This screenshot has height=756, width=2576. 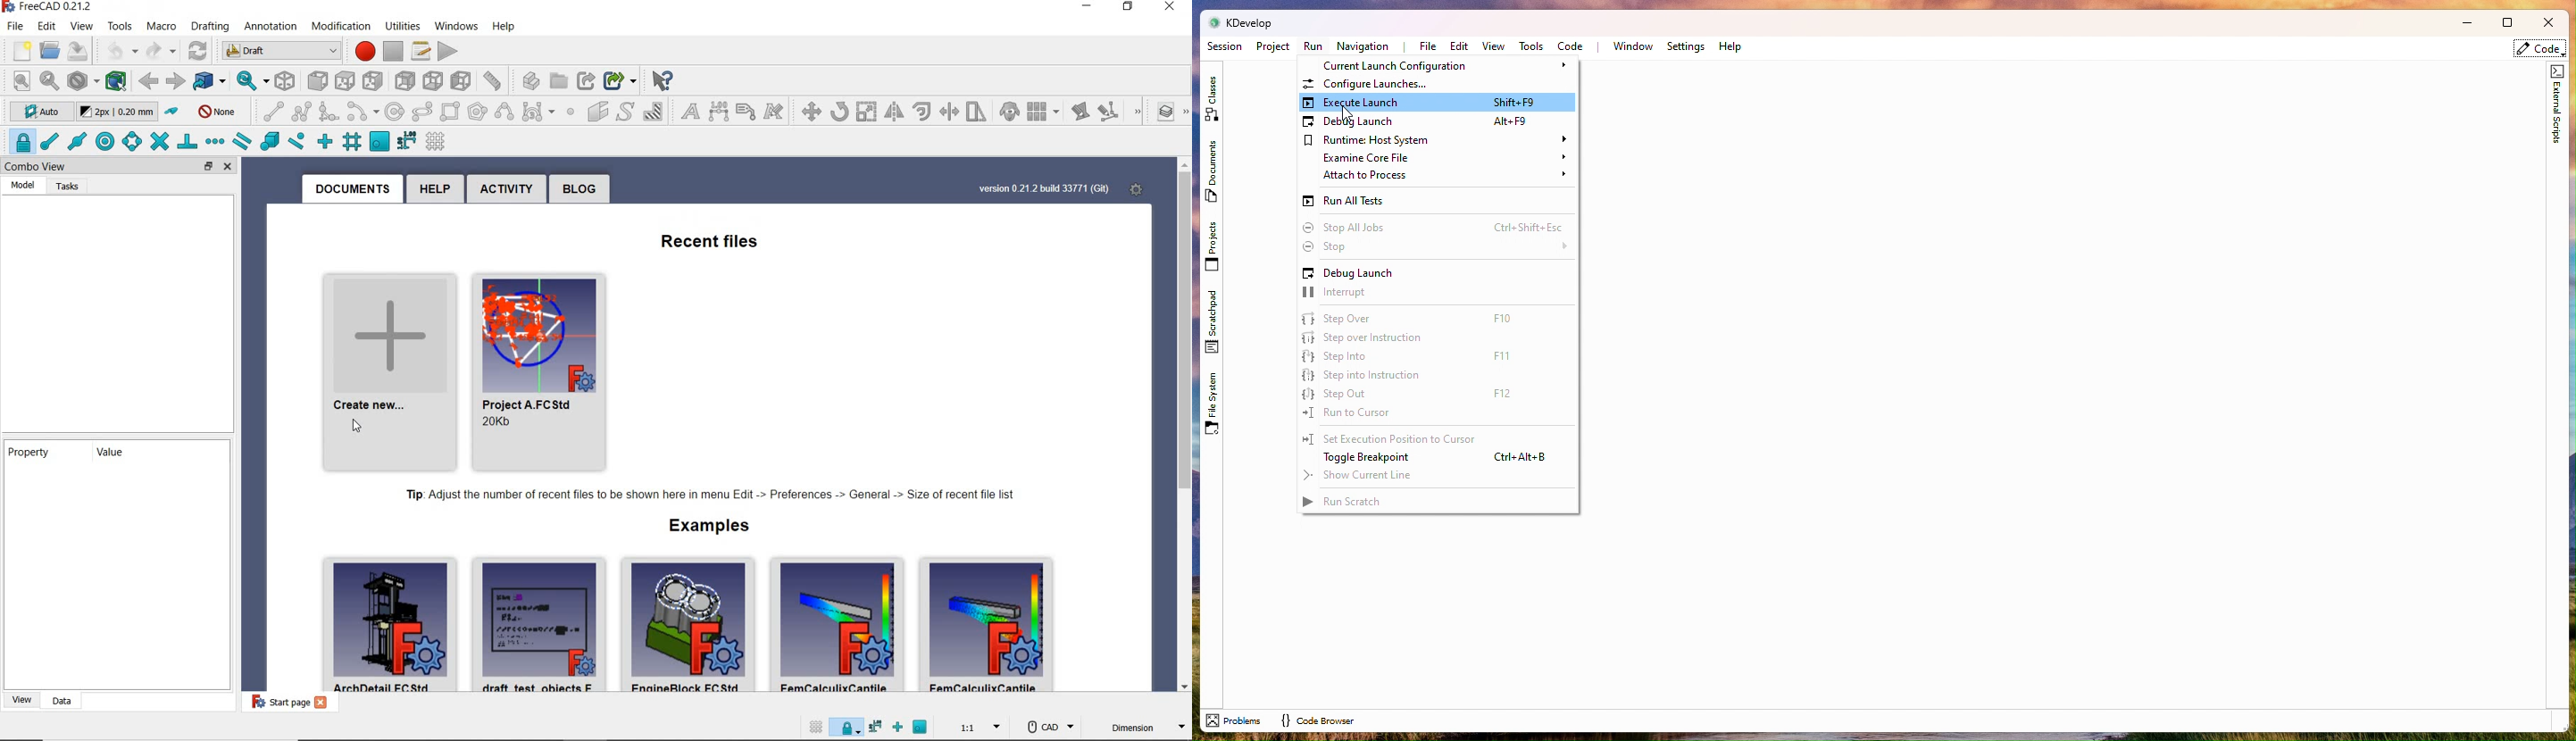 I want to click on execute macro, so click(x=451, y=50).